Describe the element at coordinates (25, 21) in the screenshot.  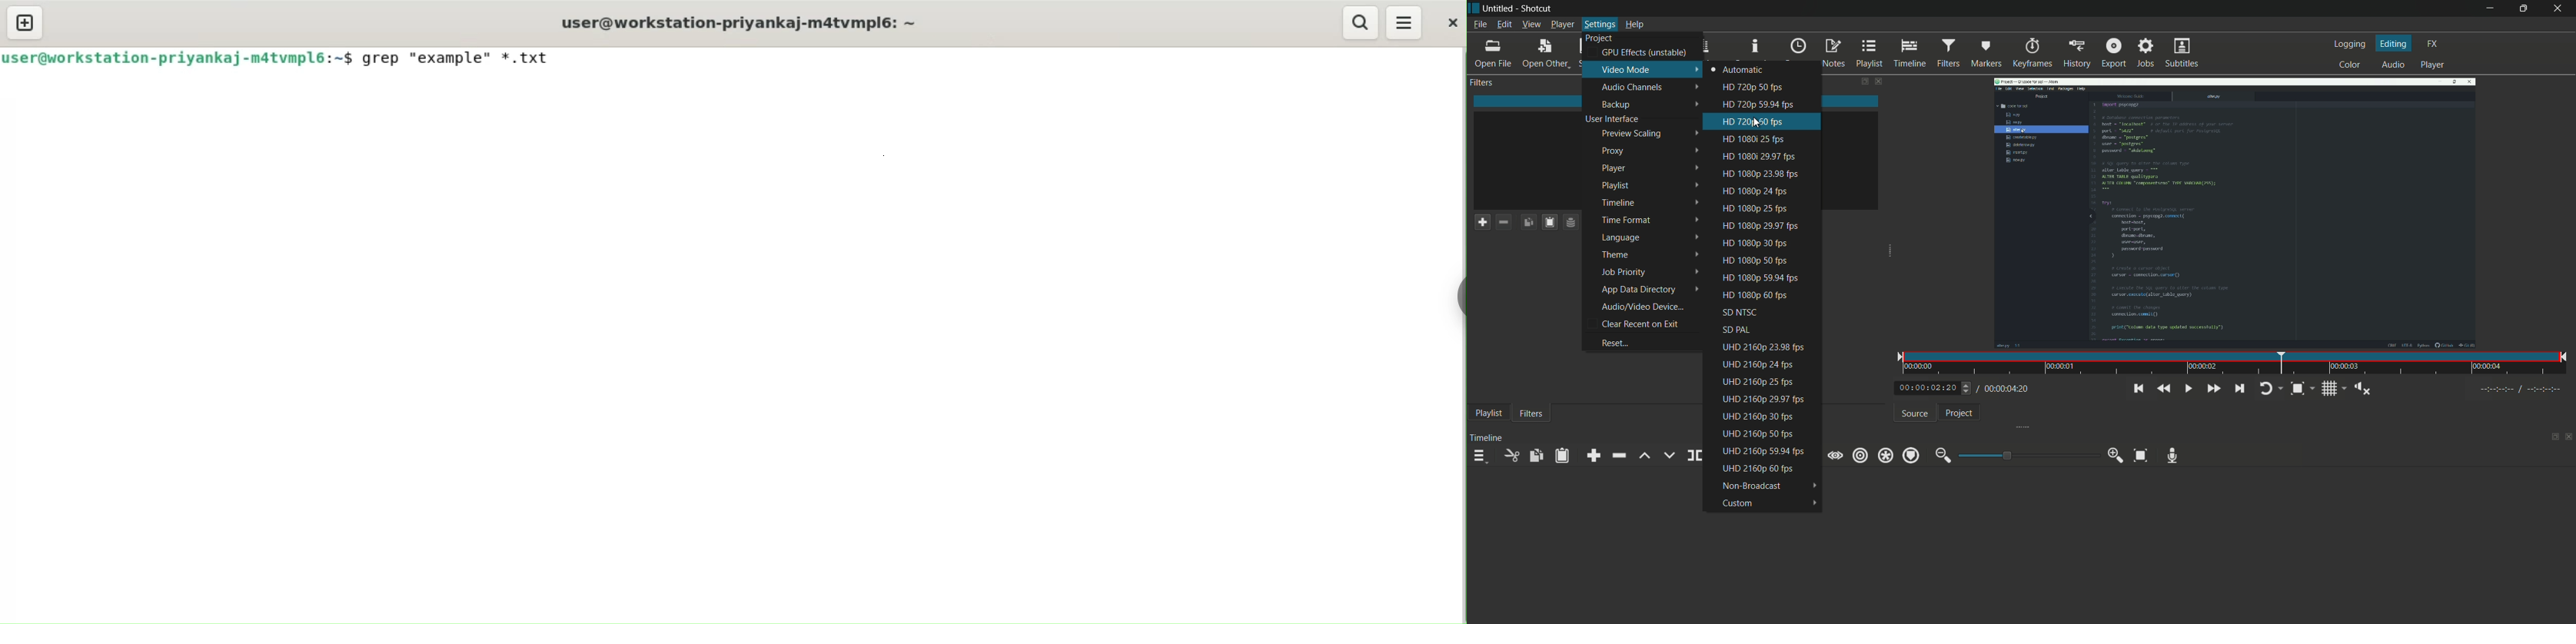
I see `new tab` at that location.